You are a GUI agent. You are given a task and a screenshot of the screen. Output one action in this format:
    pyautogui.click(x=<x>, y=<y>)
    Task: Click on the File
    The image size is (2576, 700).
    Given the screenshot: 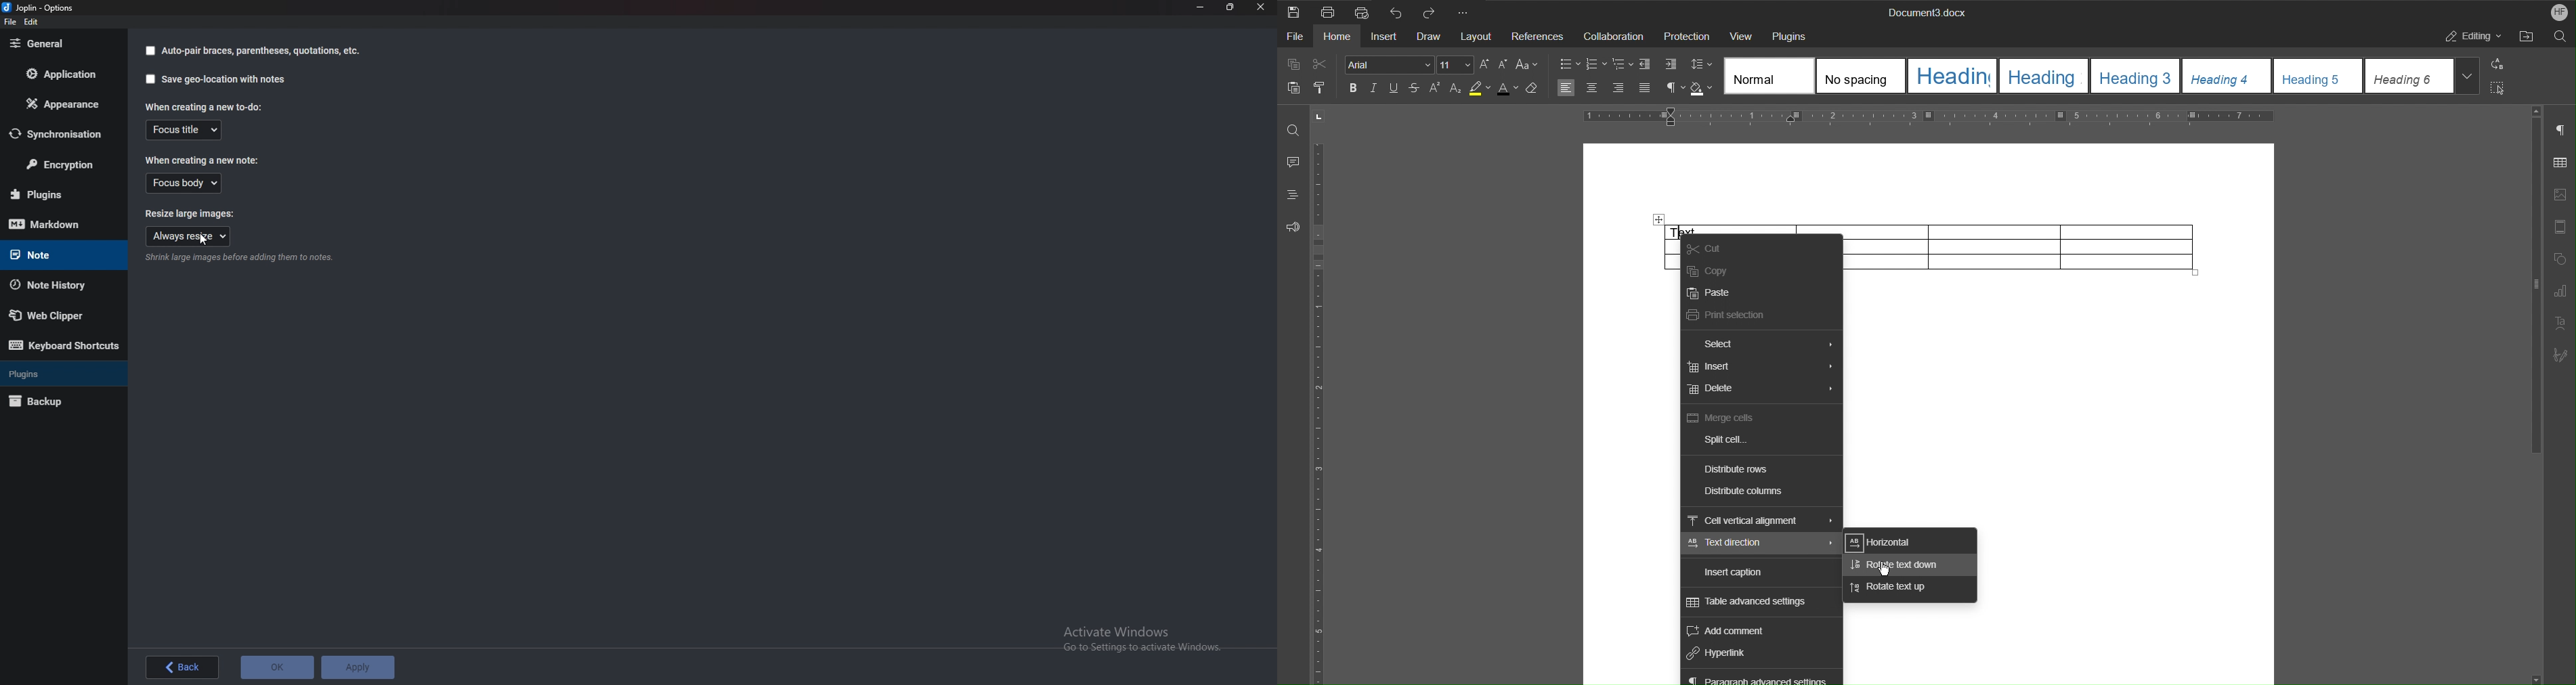 What is the action you would take?
    pyautogui.click(x=1294, y=37)
    